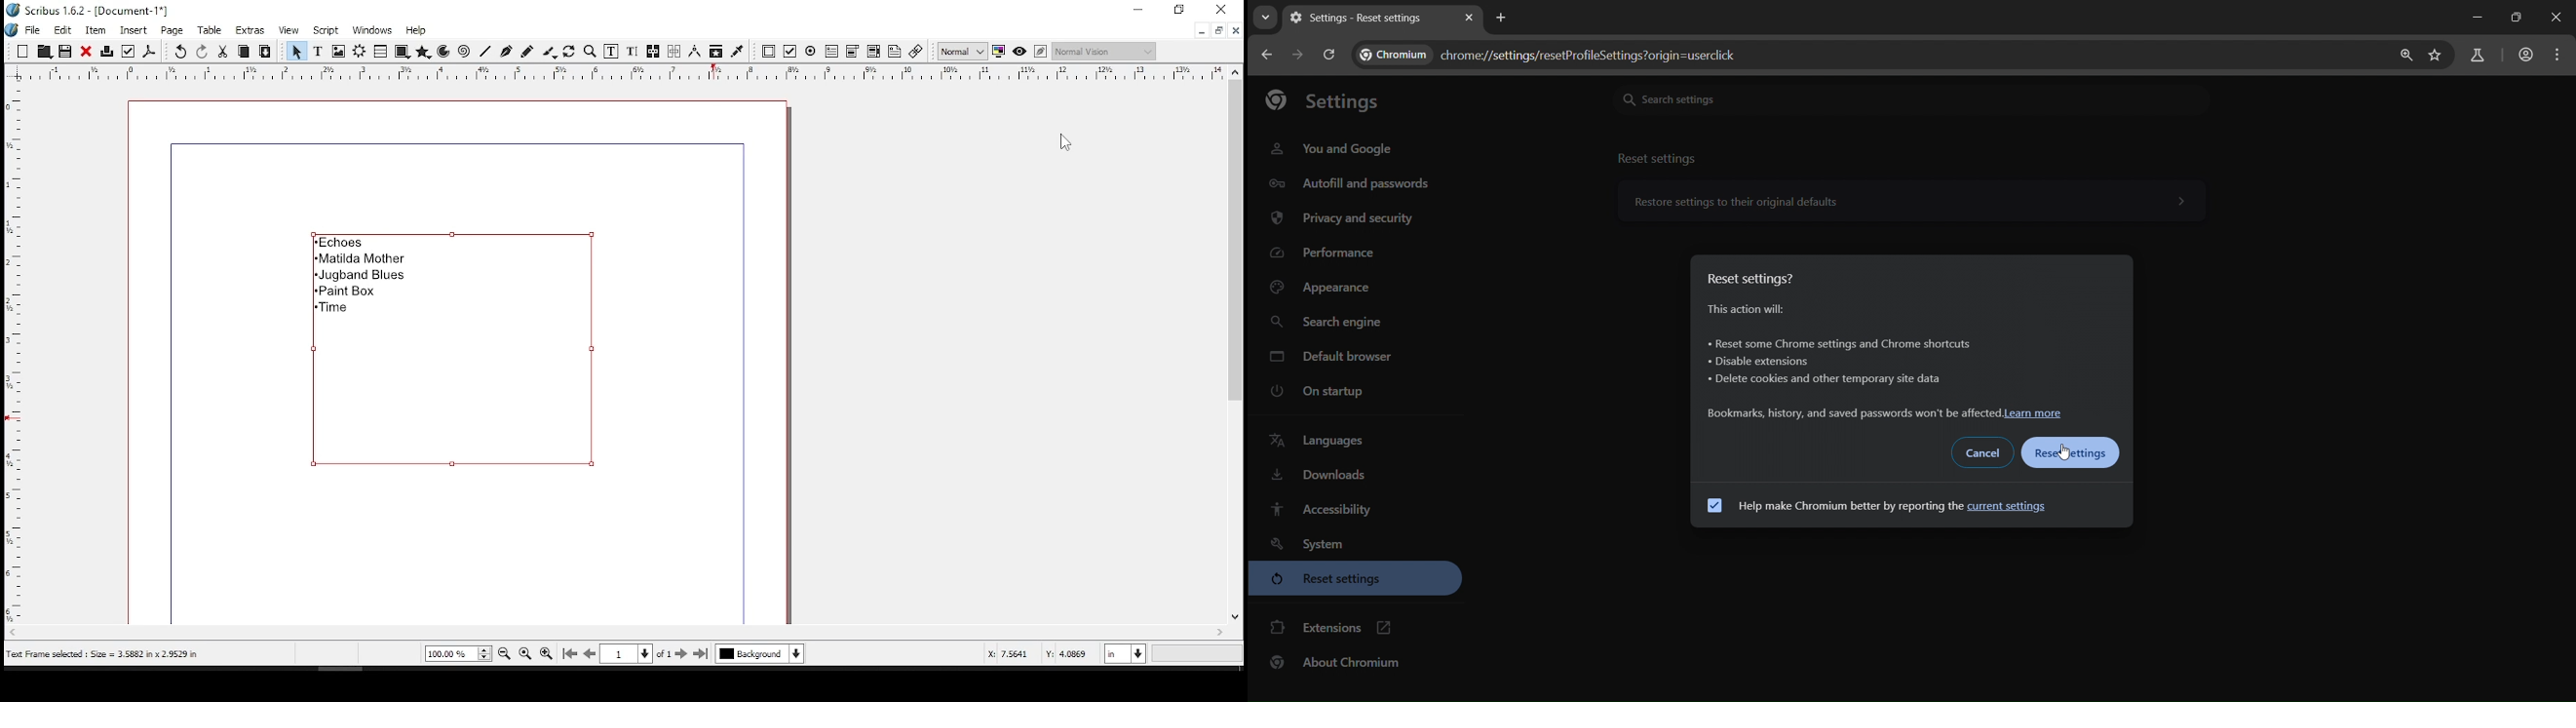  What do you see at coordinates (873, 53) in the screenshot?
I see `pdf list box` at bounding box center [873, 53].